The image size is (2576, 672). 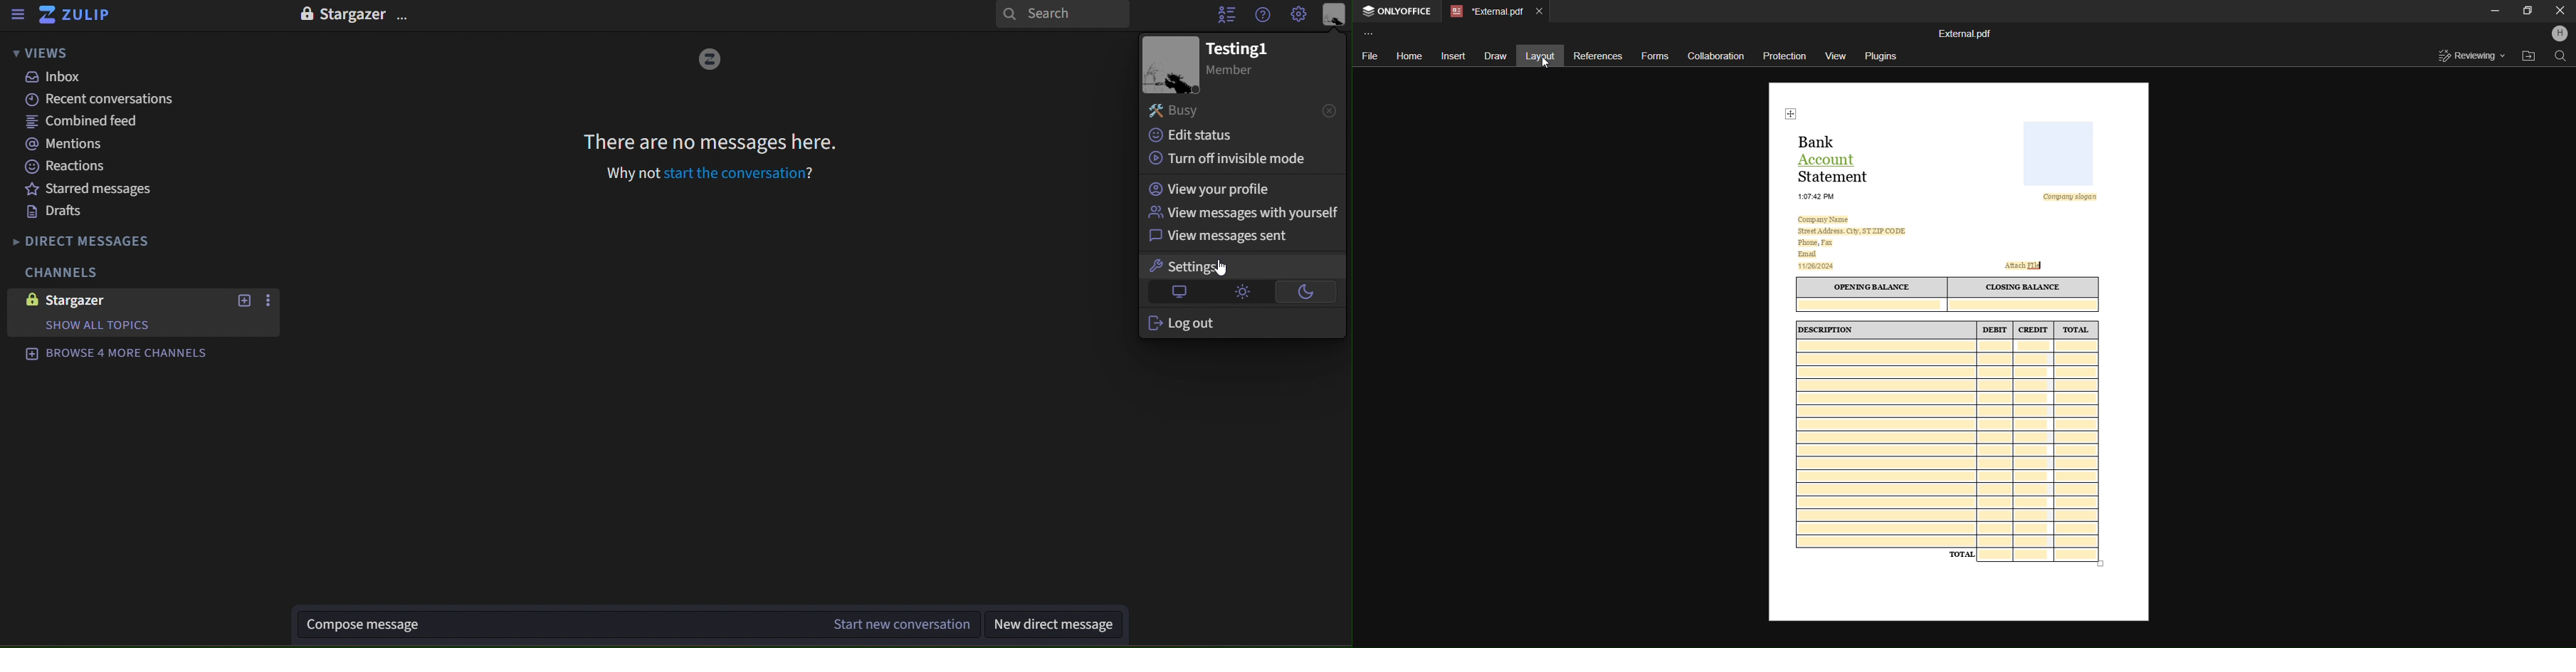 What do you see at coordinates (1184, 325) in the screenshot?
I see `log out` at bounding box center [1184, 325].